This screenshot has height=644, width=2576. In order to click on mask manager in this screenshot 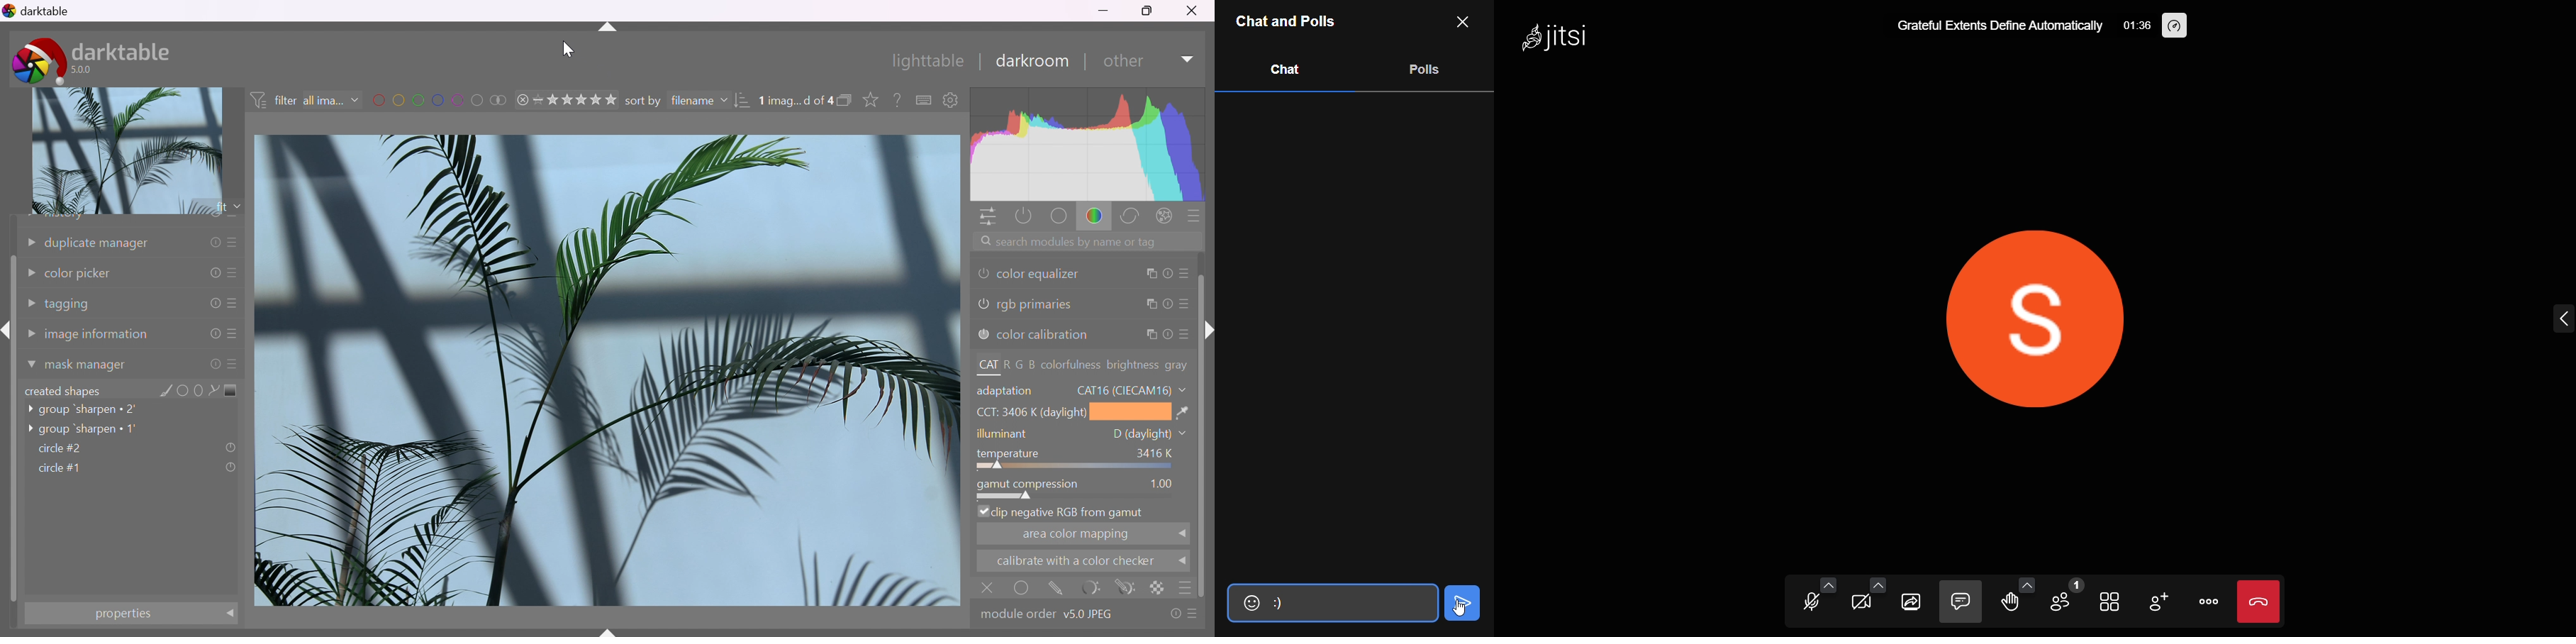, I will do `click(132, 367)`.